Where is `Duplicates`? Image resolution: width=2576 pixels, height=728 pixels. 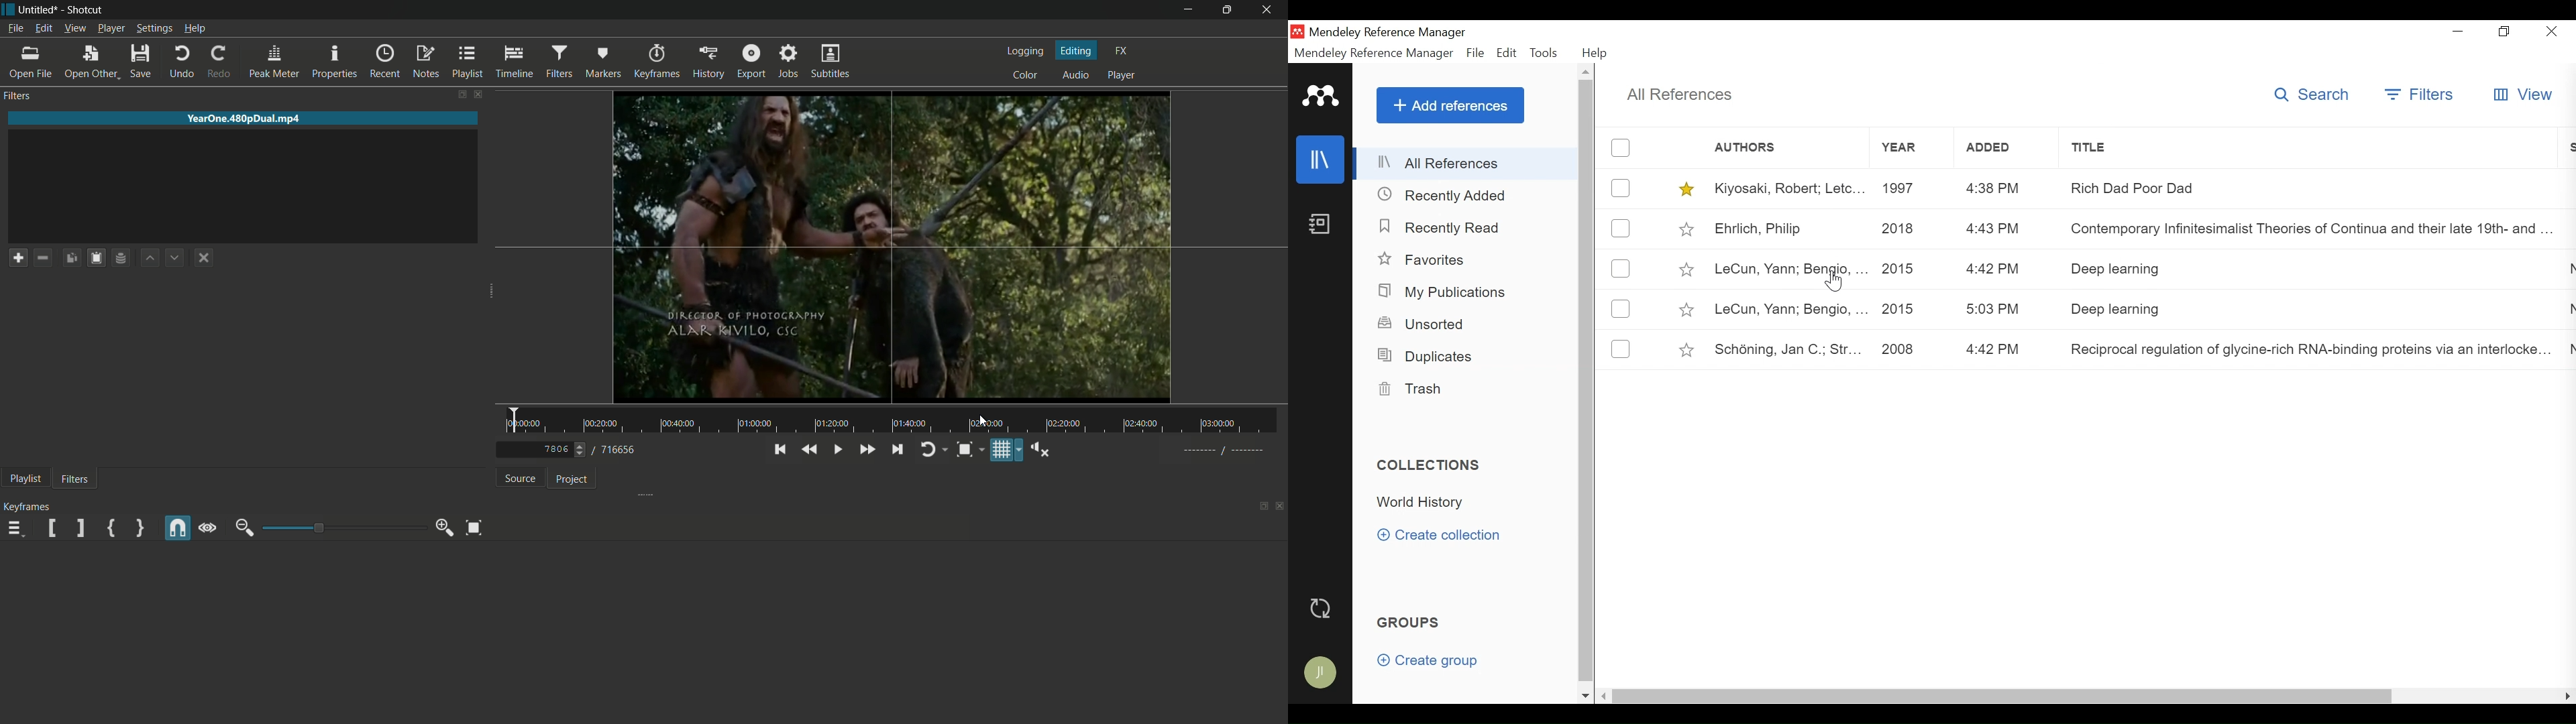
Duplicates is located at coordinates (1423, 355).